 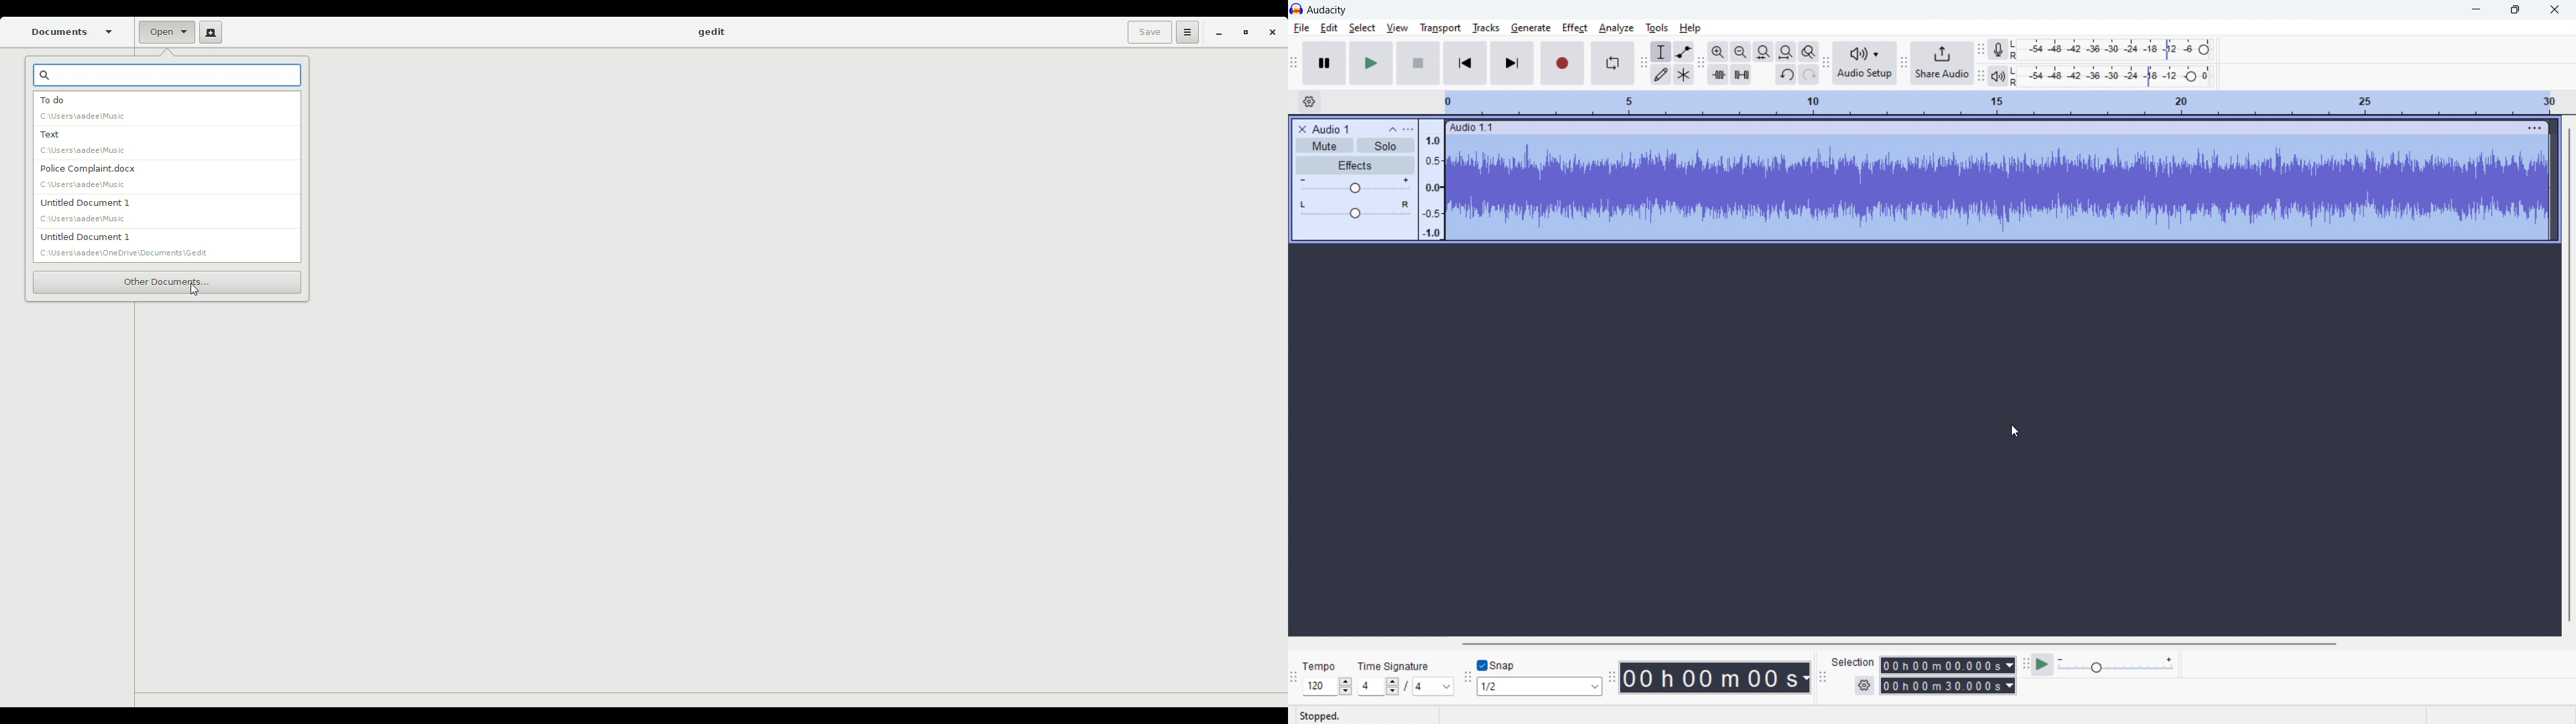 I want to click on Stopped, so click(x=1320, y=715).